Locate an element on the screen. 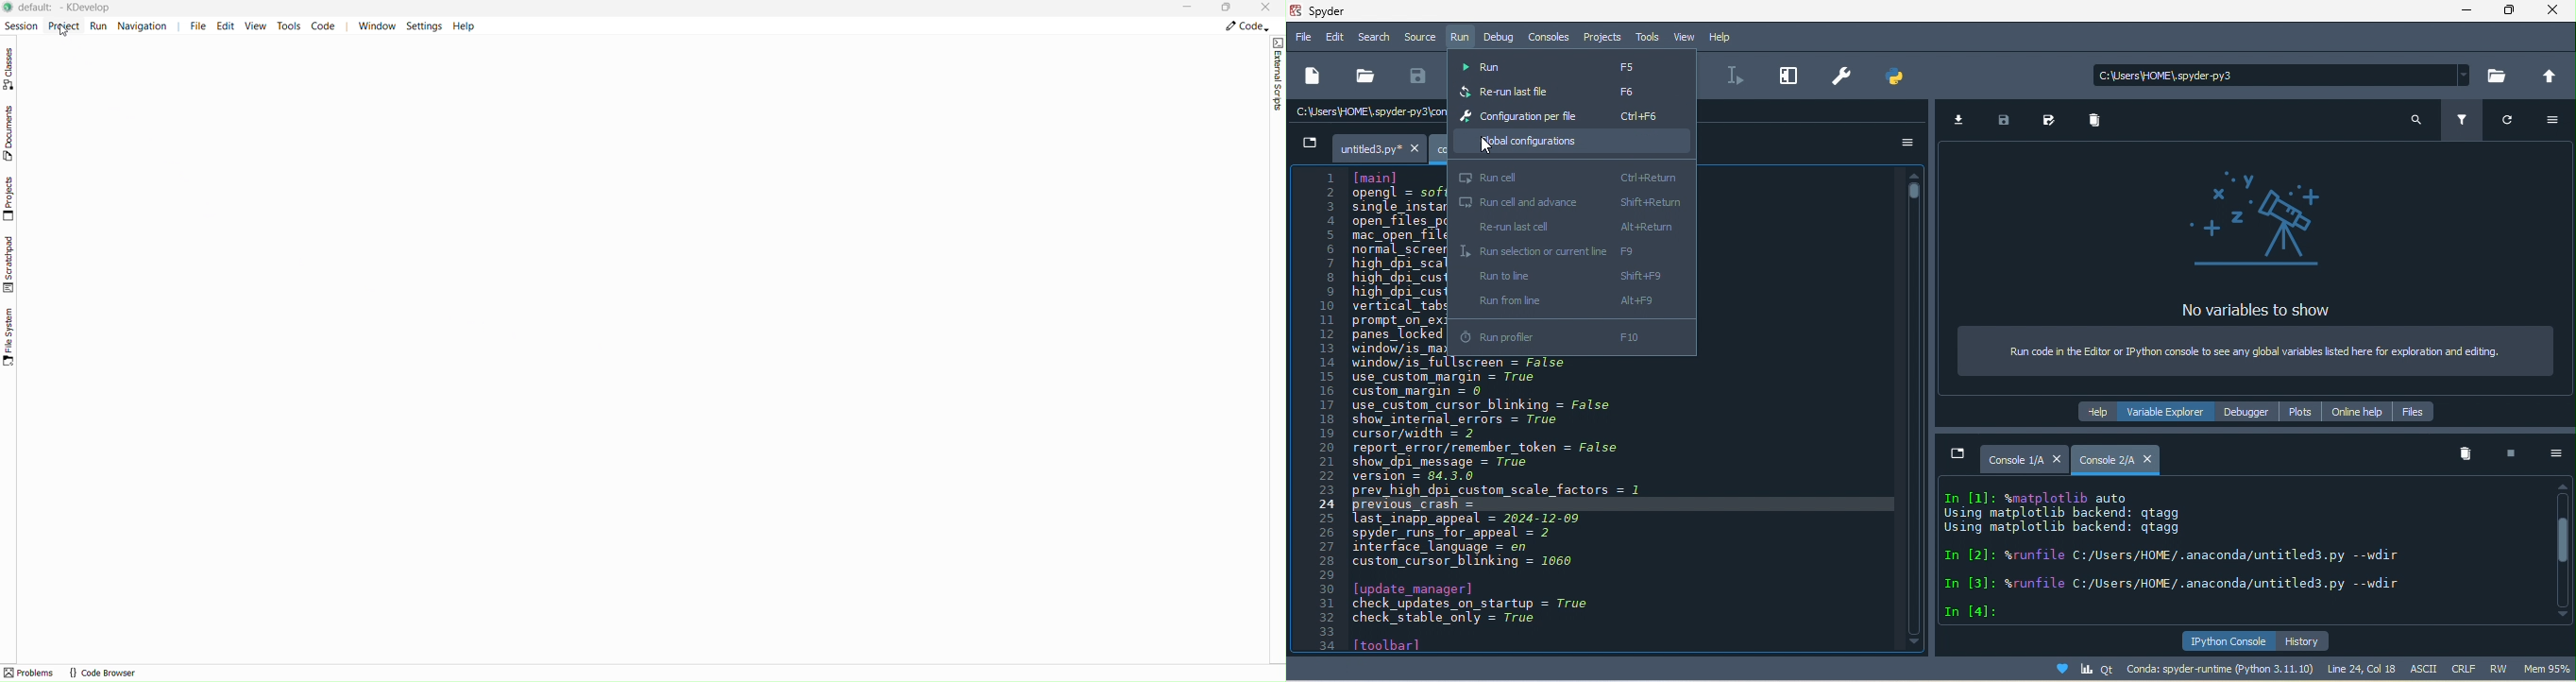 This screenshot has width=2576, height=700. minimize is located at coordinates (2464, 13).